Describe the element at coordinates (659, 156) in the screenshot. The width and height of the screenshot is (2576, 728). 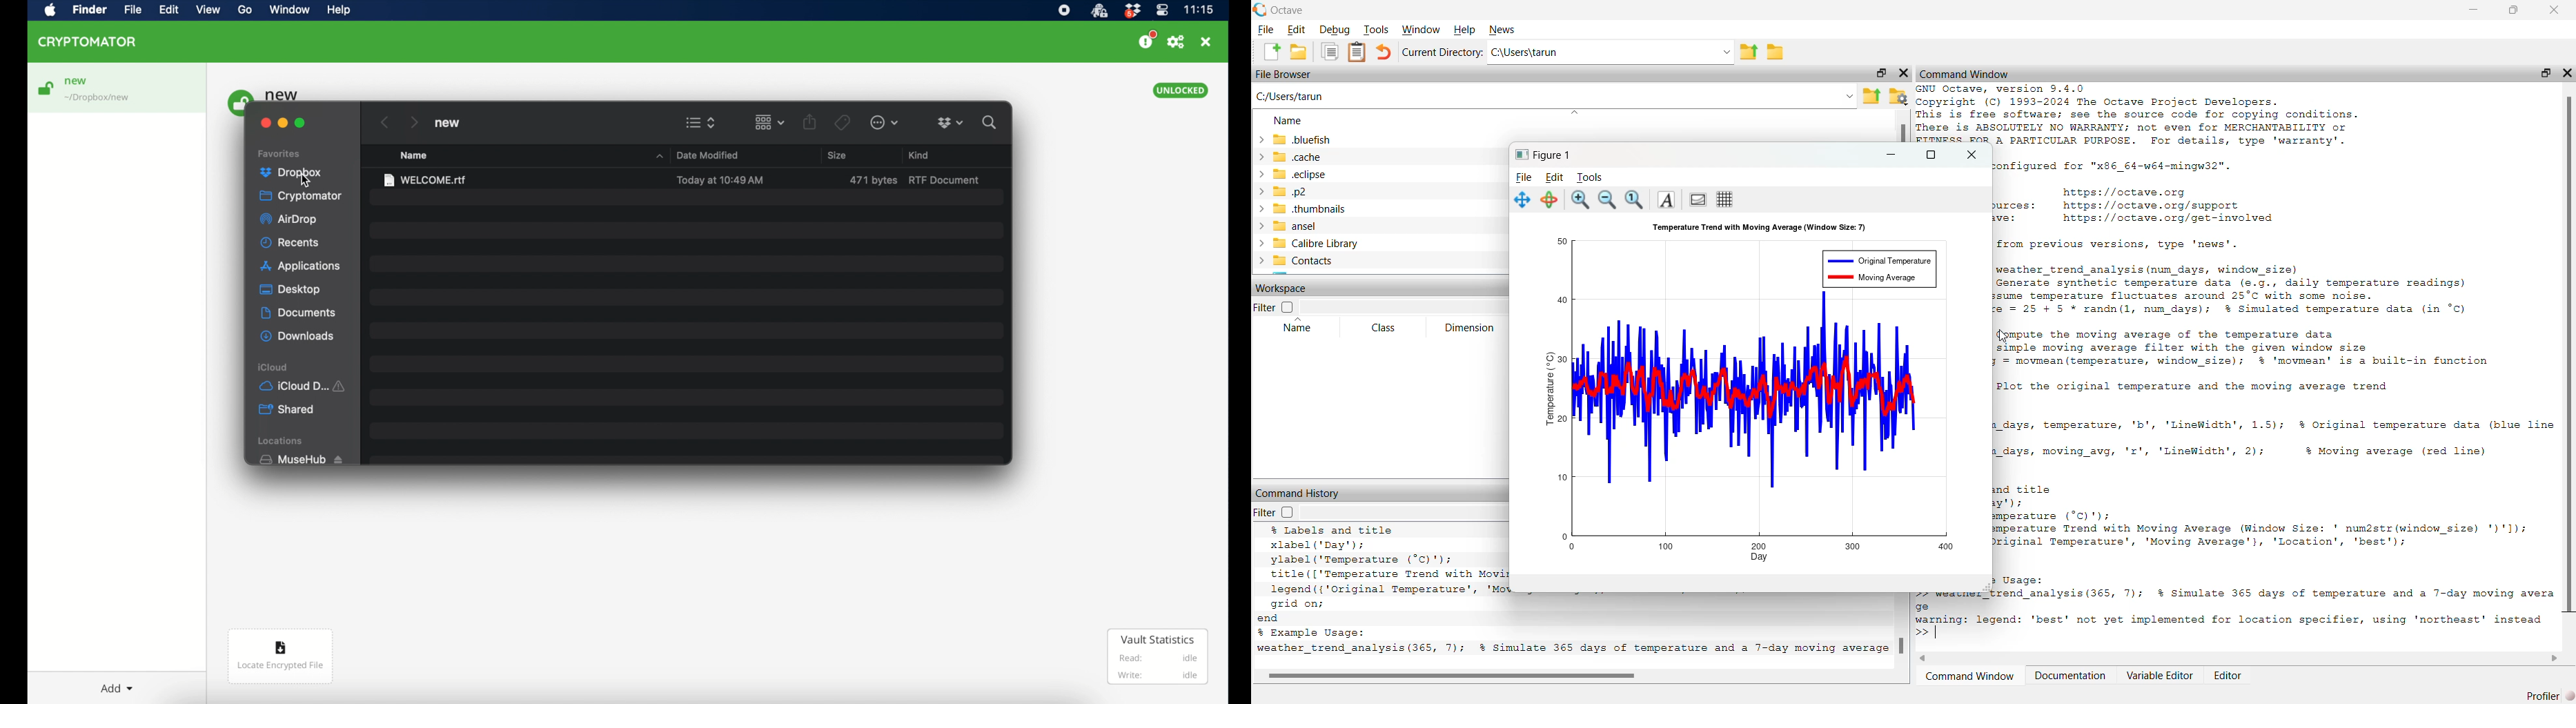
I see `name dropdown` at that location.